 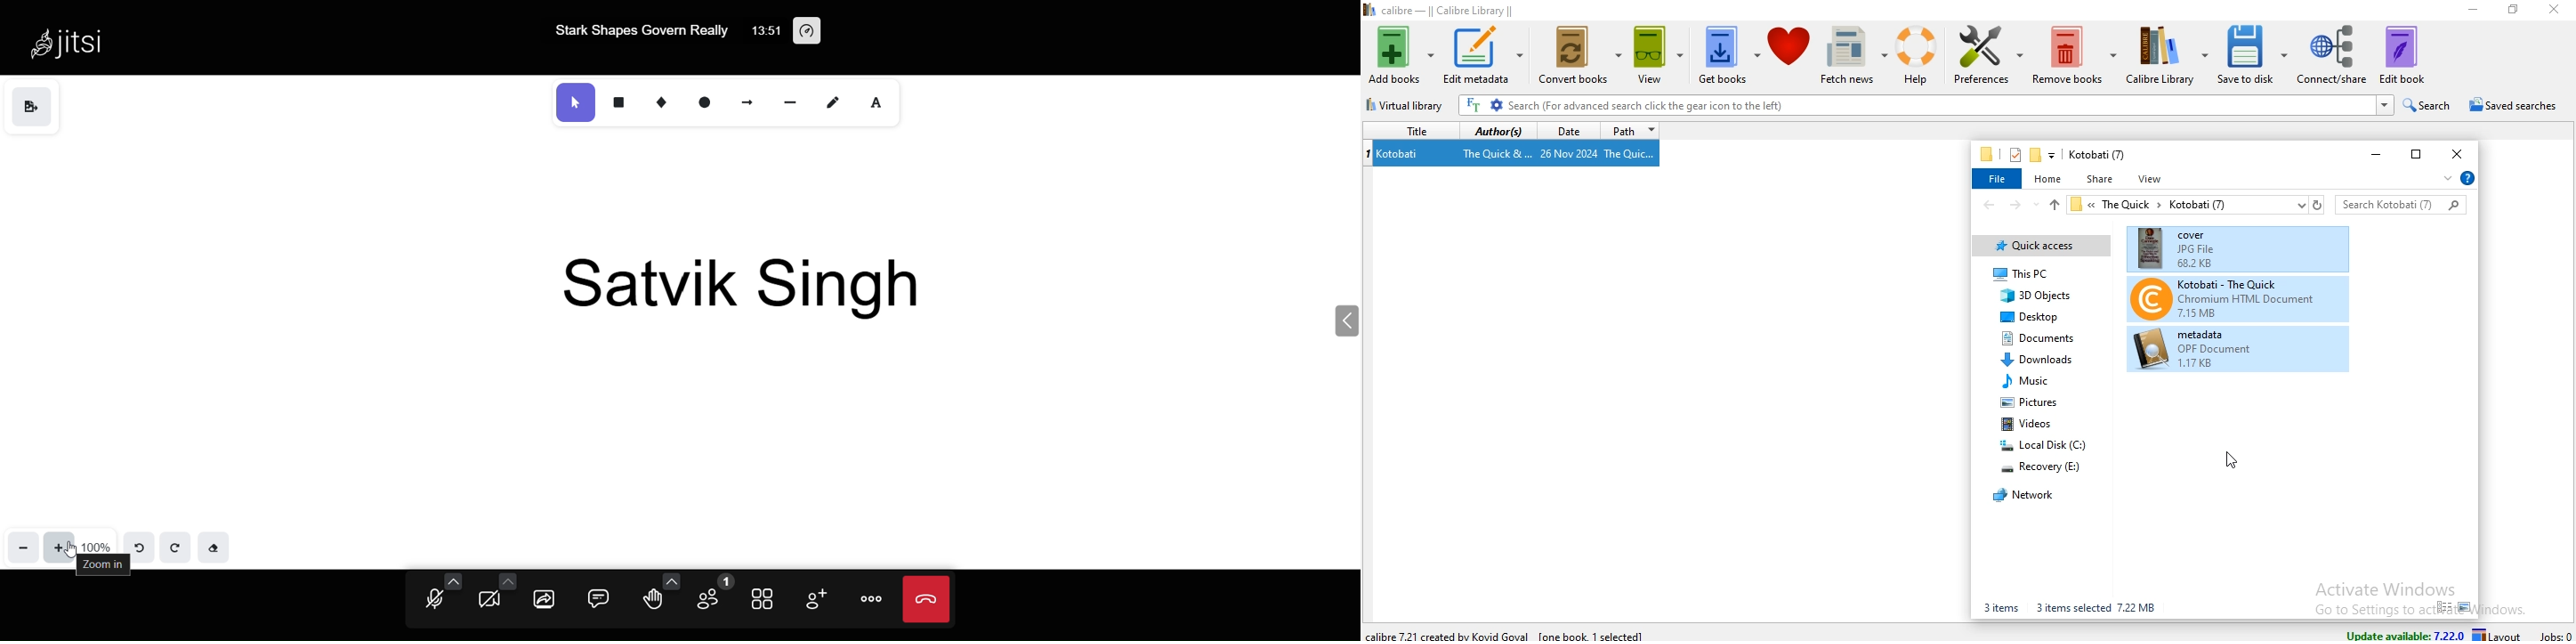 I want to click on zoom out, so click(x=21, y=547).